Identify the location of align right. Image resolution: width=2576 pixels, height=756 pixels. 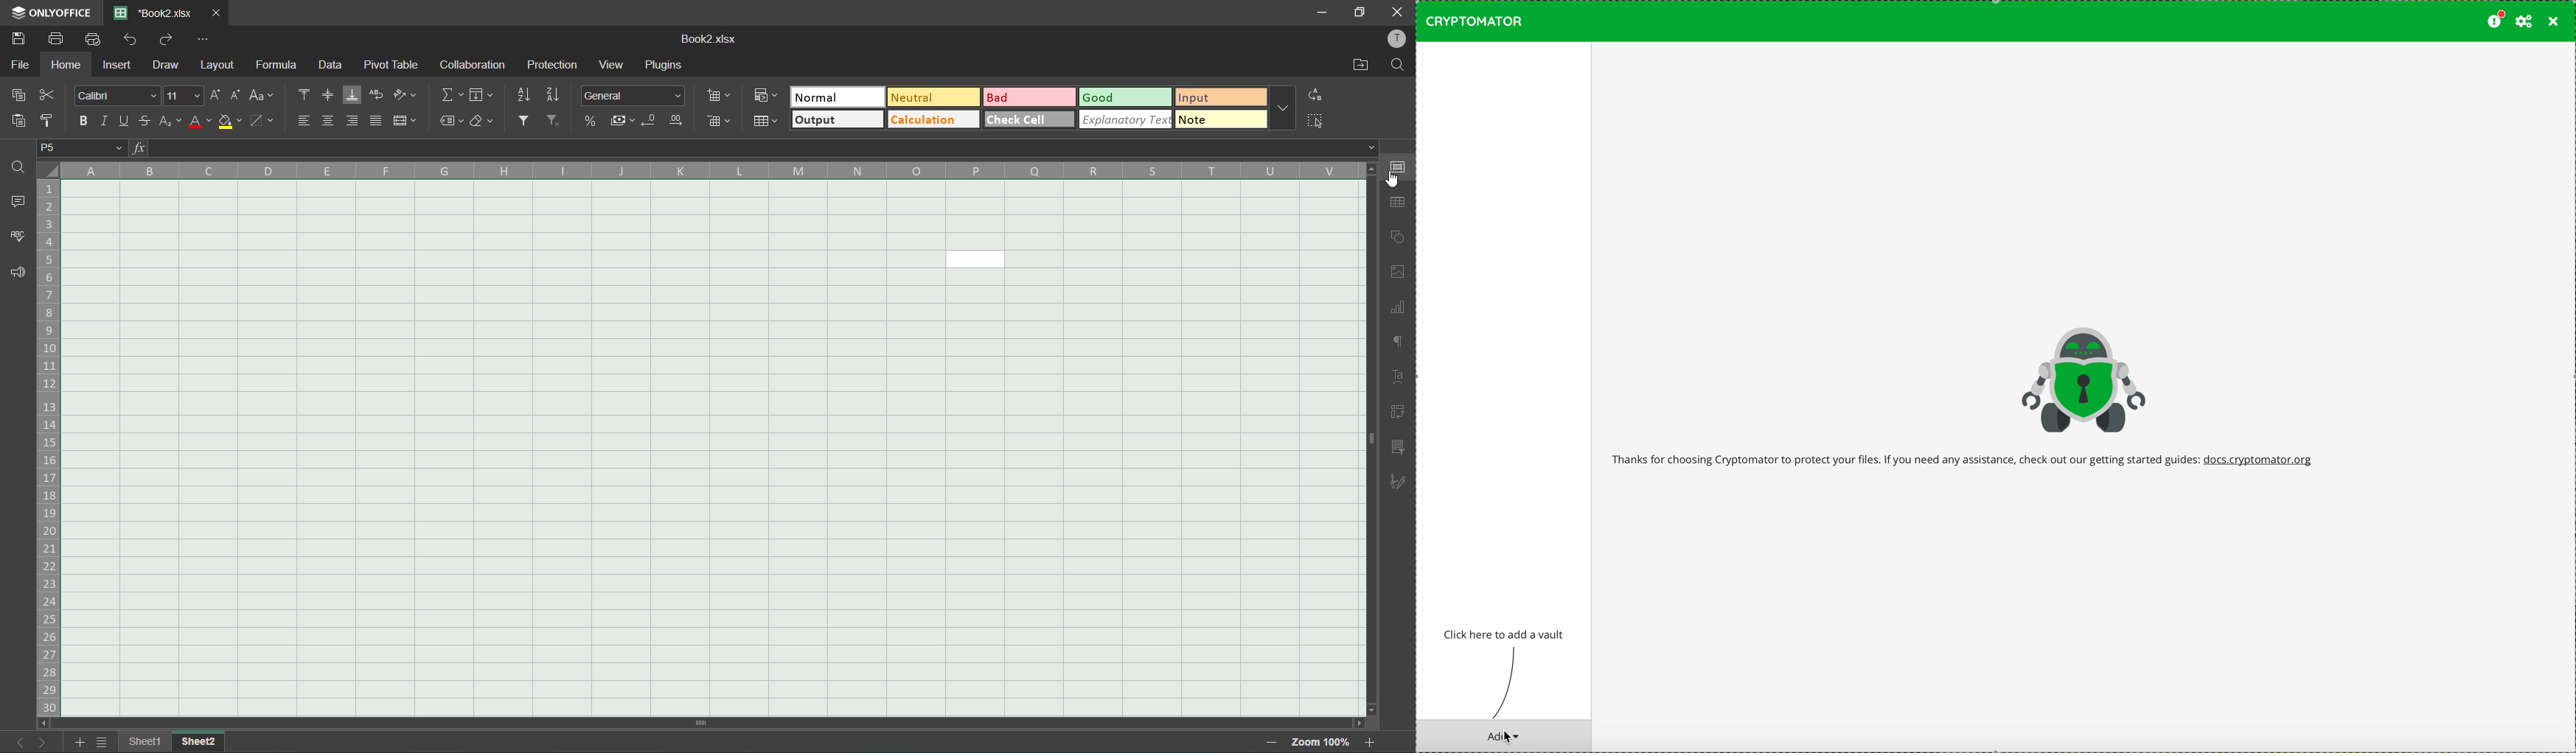
(357, 122).